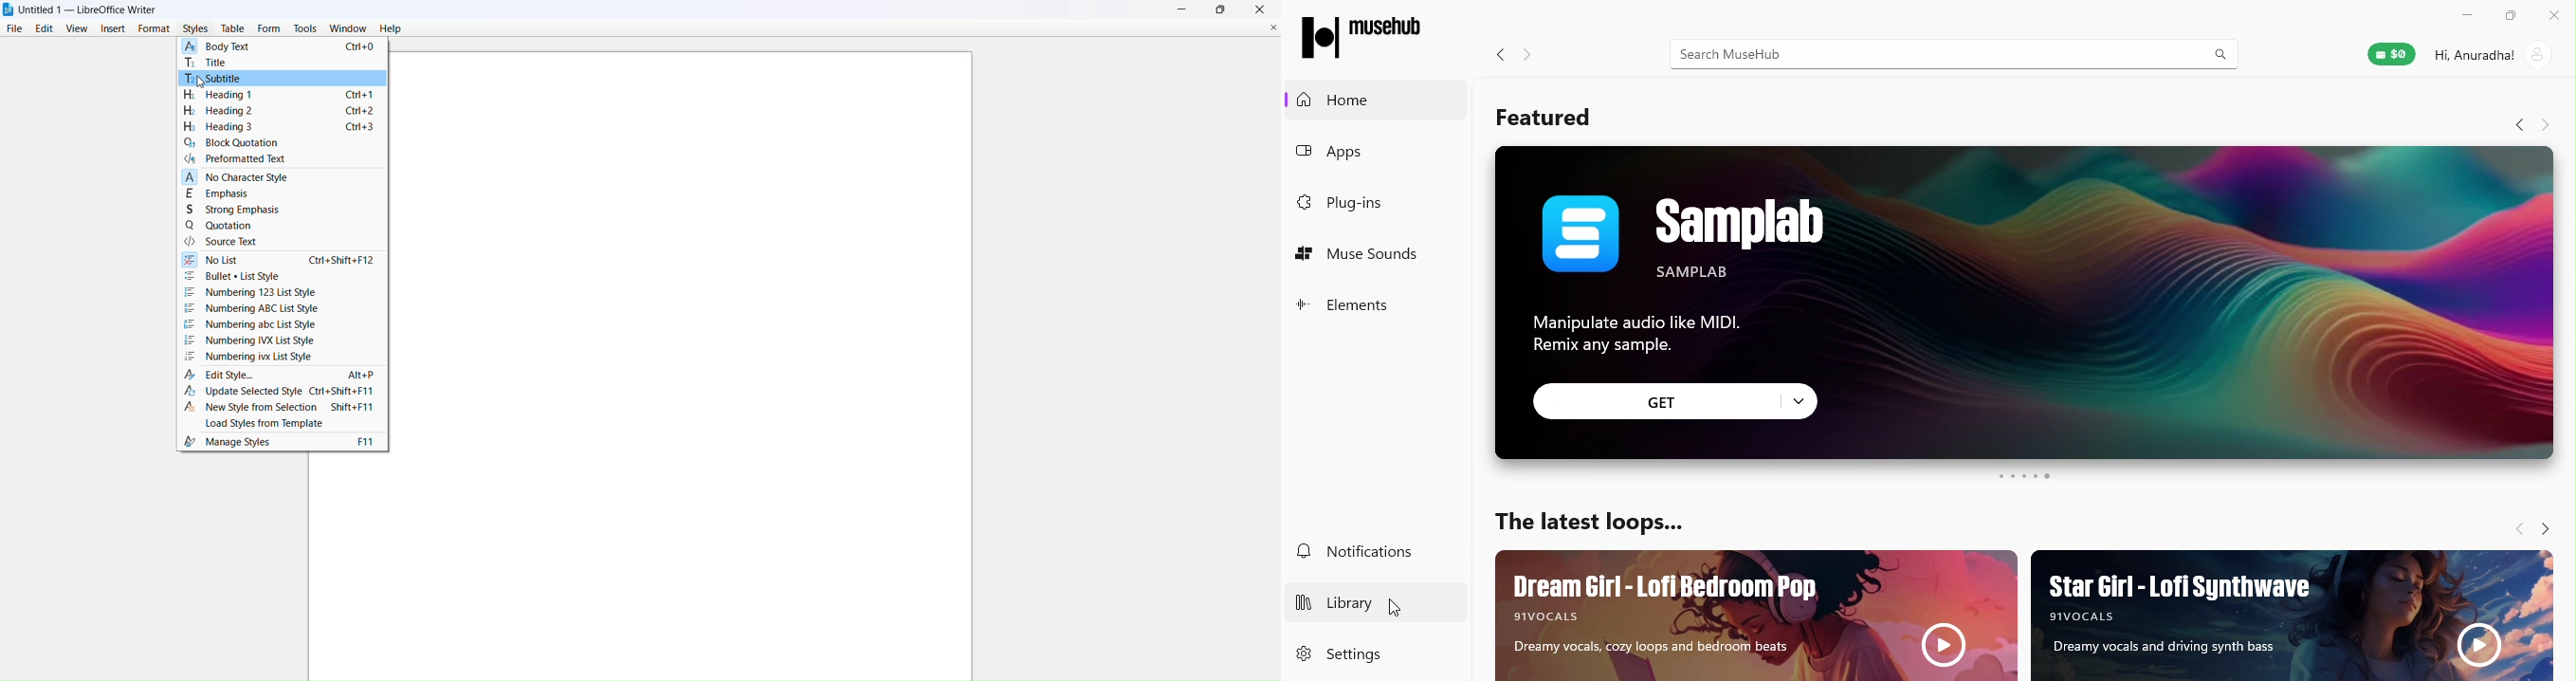 The width and height of the screenshot is (2576, 700). What do you see at coordinates (252, 309) in the screenshot?
I see `numbering ABC list style` at bounding box center [252, 309].